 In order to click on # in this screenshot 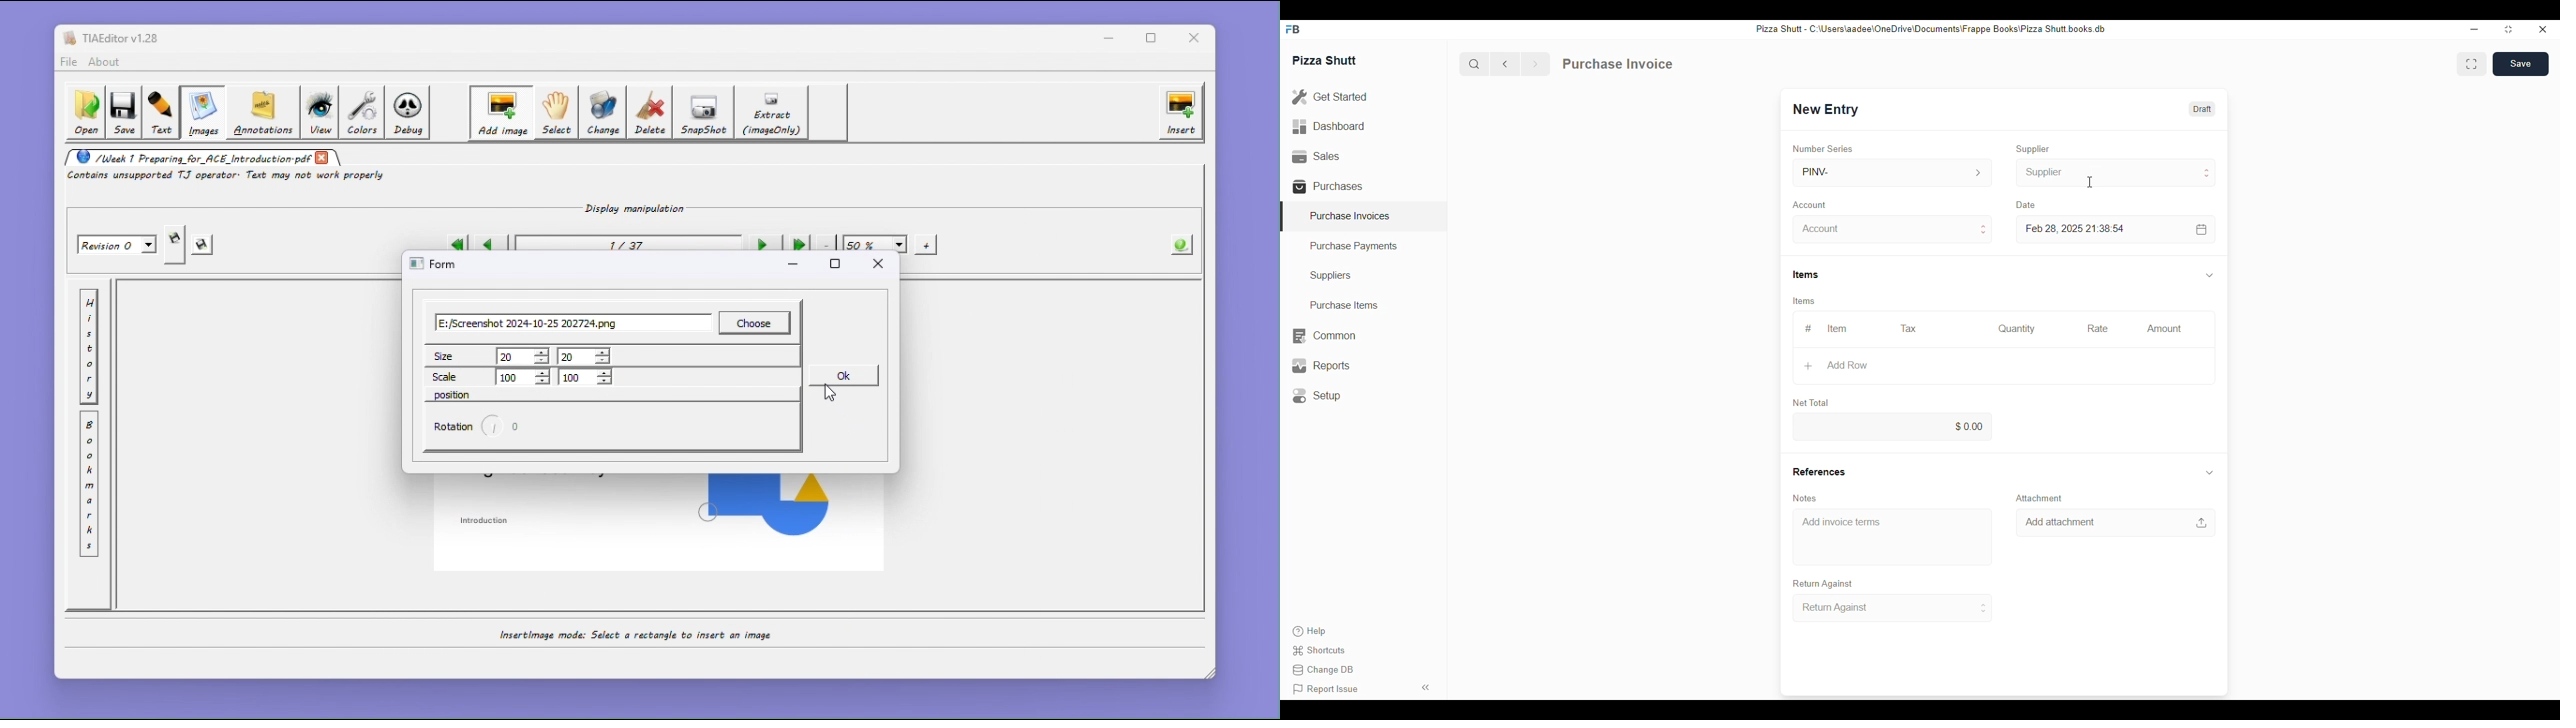, I will do `click(1807, 329)`.